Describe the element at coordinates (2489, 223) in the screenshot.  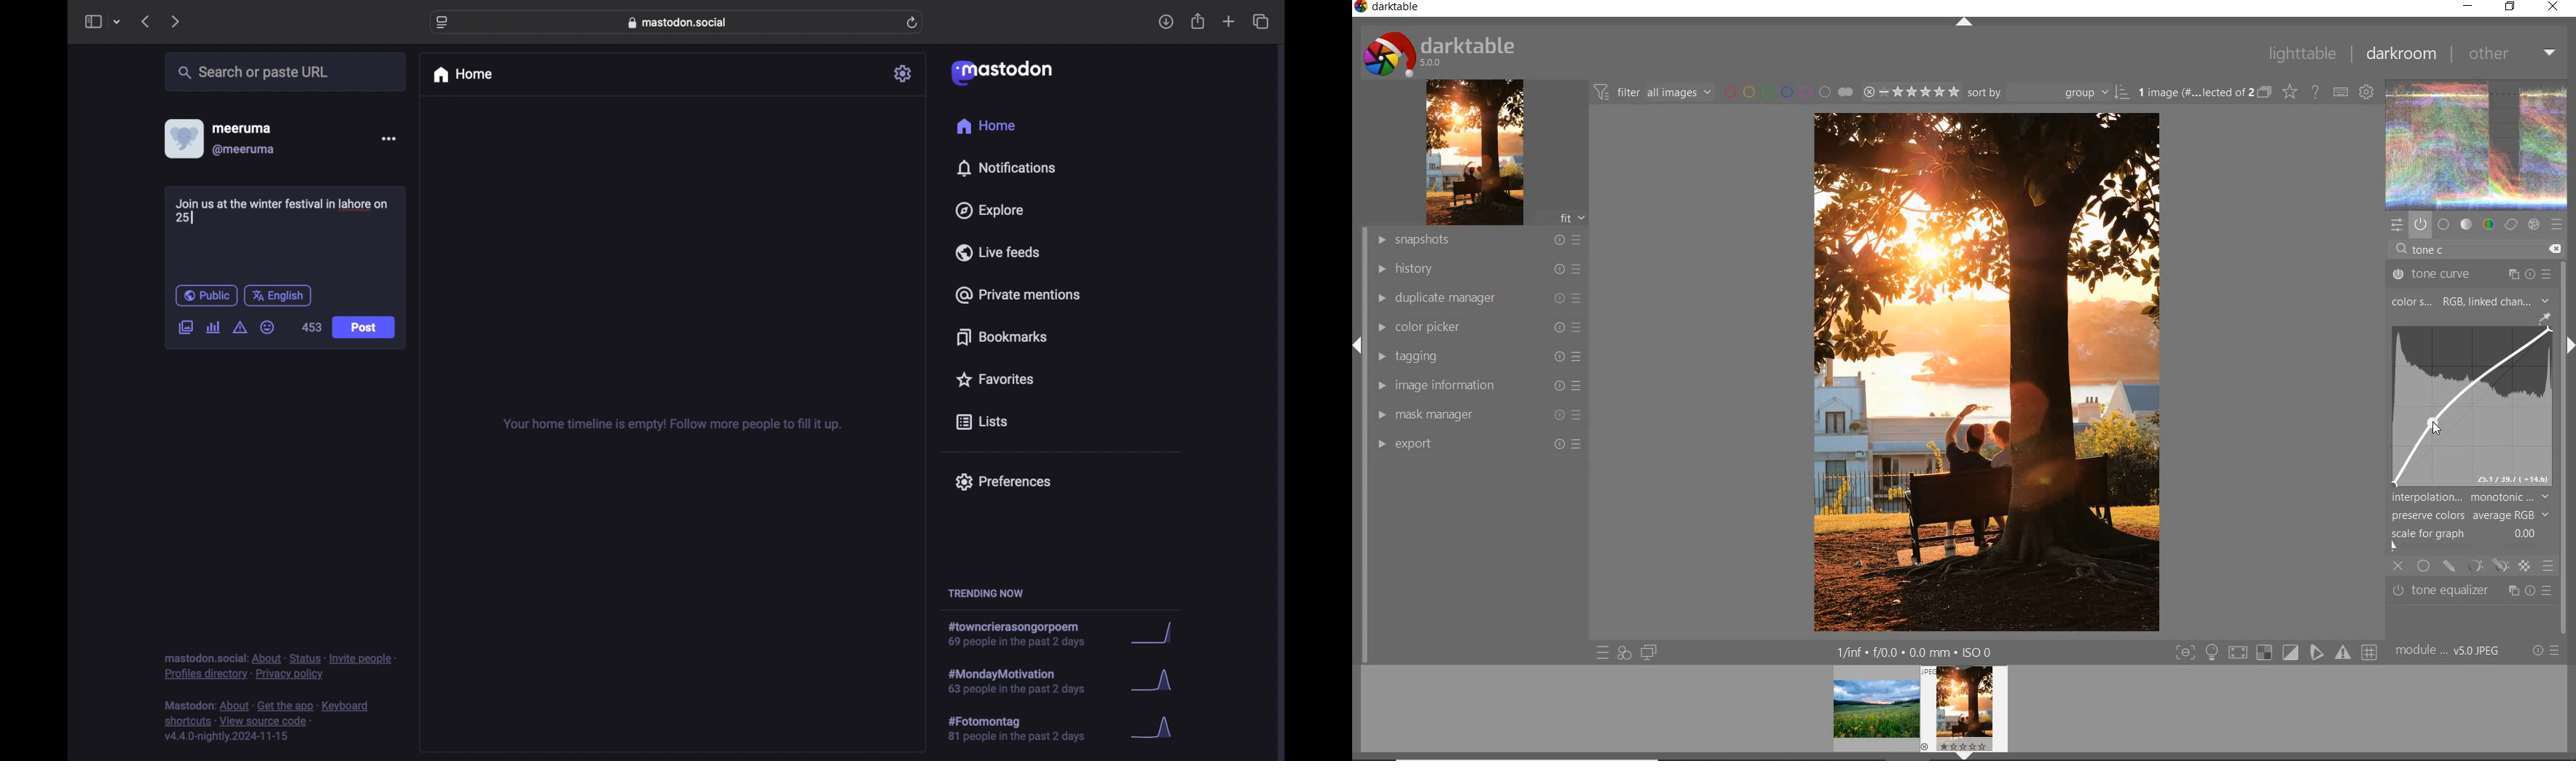
I see `color` at that location.